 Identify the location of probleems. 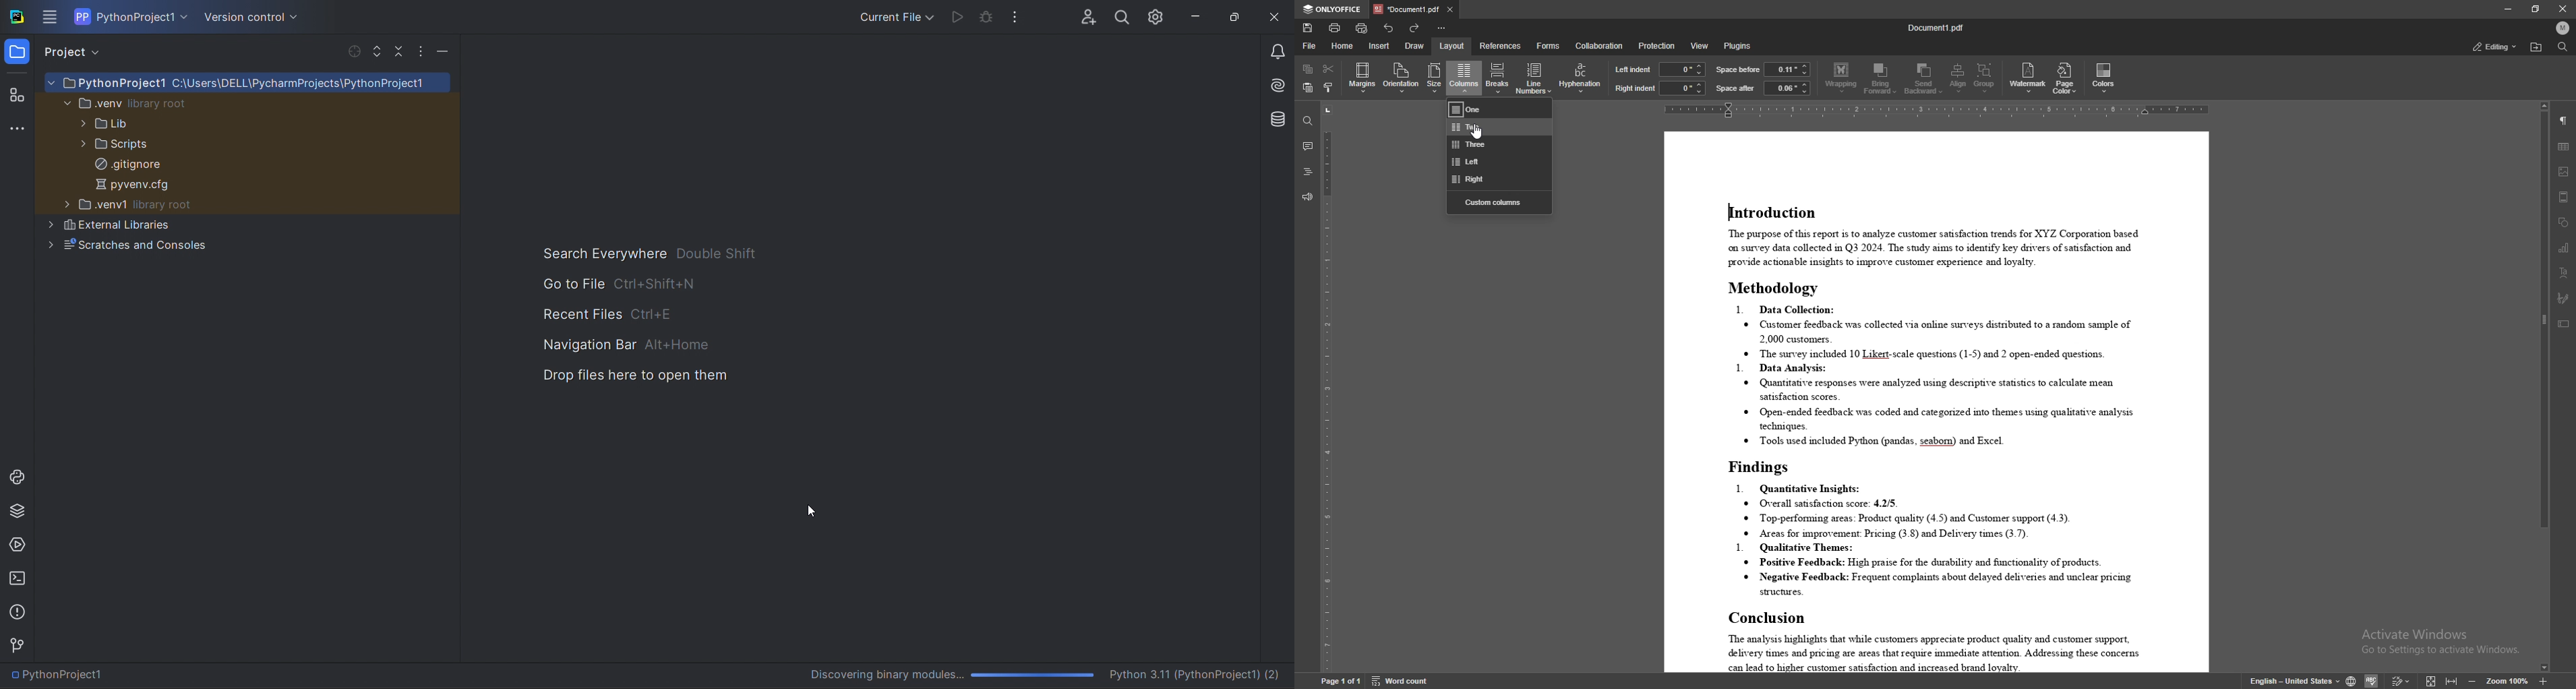
(20, 611).